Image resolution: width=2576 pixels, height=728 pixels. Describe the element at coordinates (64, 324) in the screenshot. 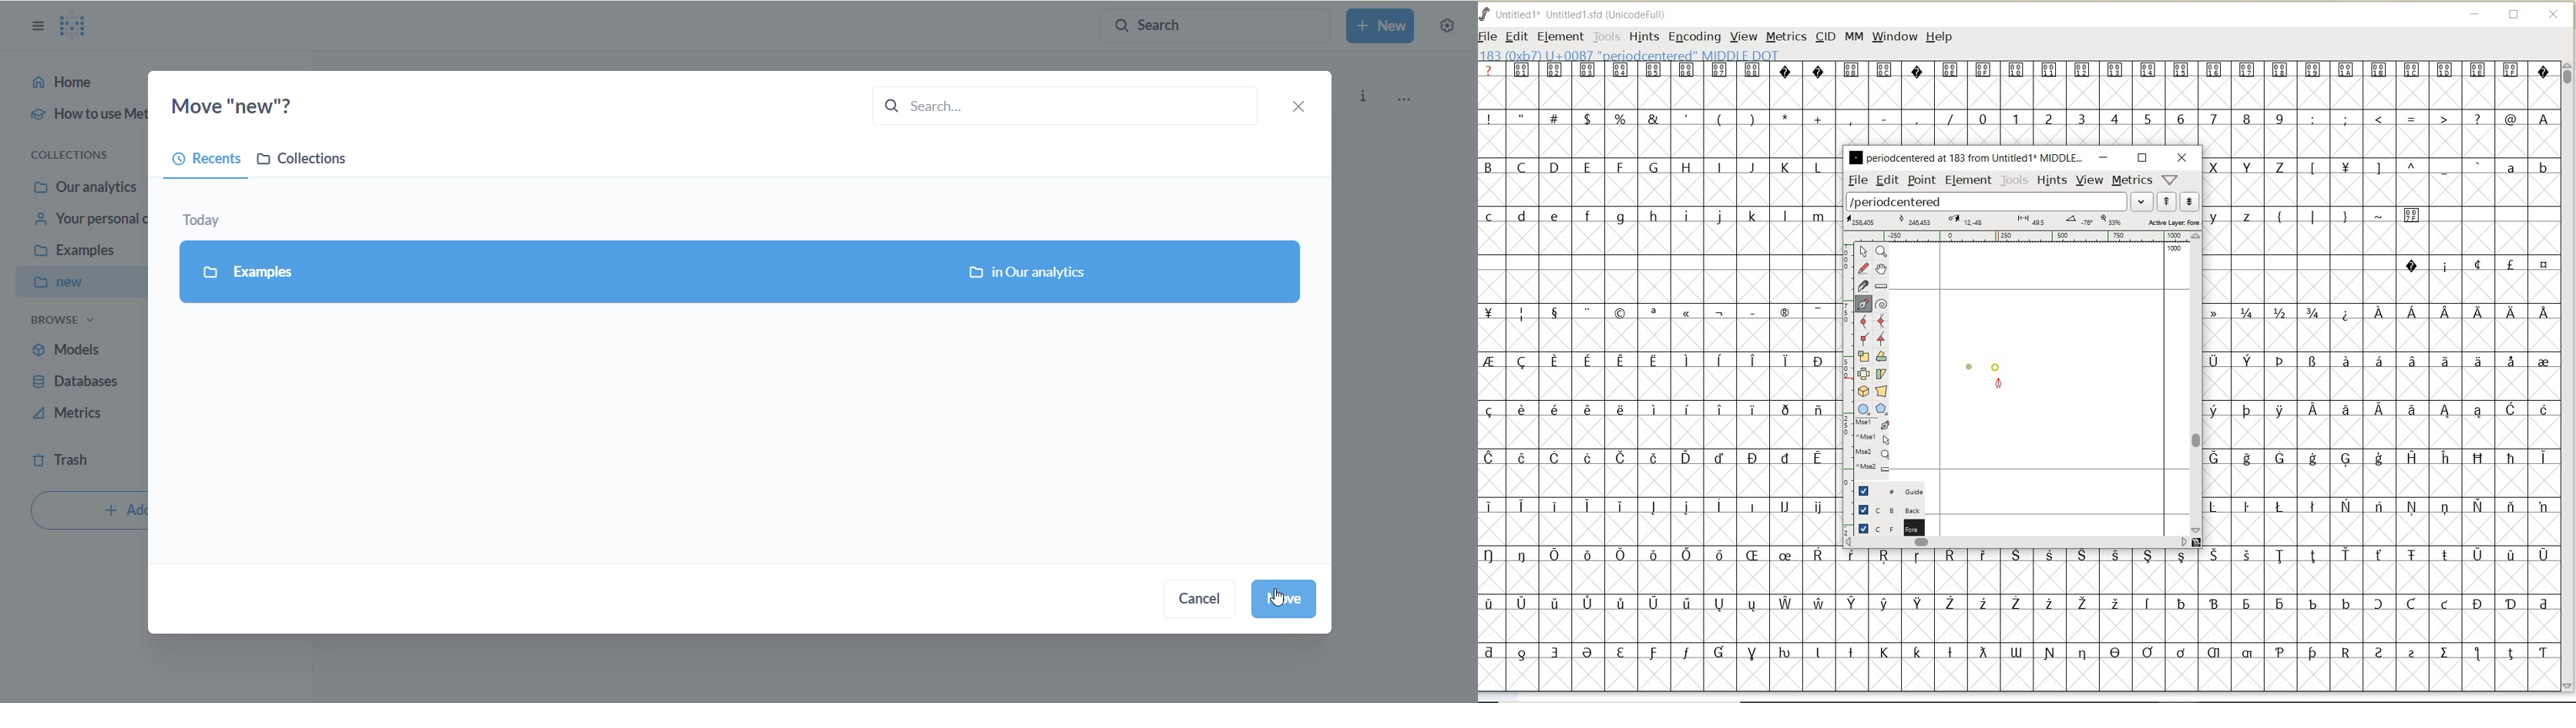

I see `browse` at that location.